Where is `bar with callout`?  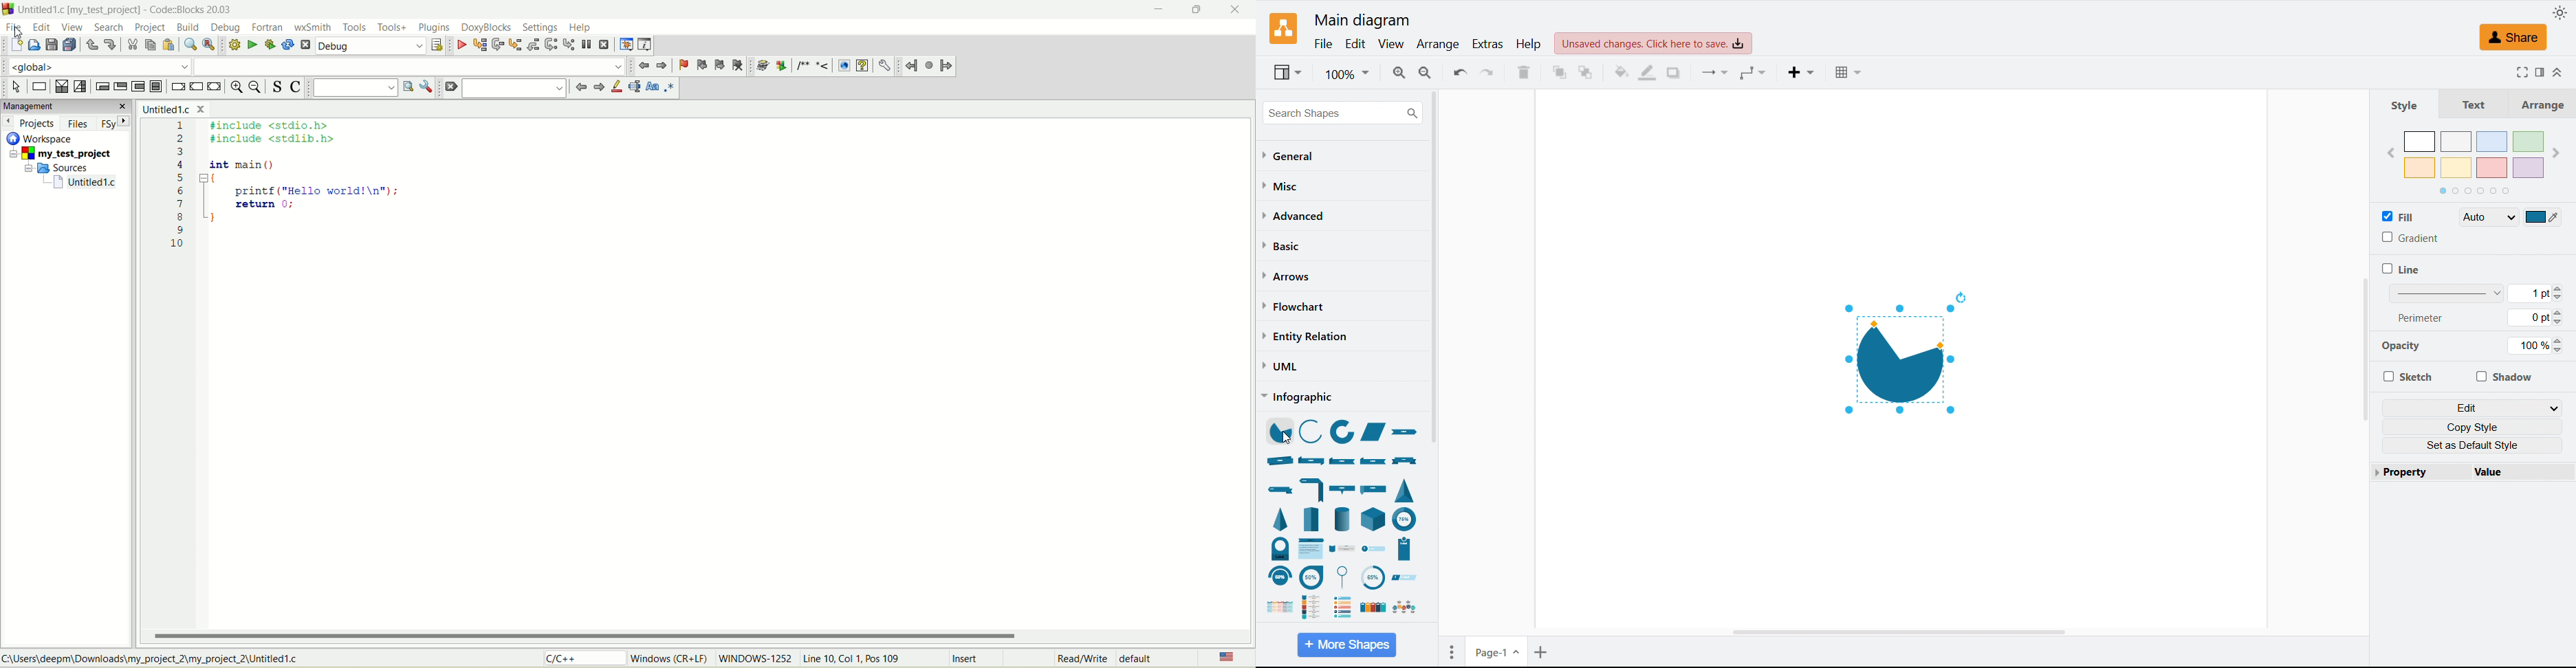 bar with callout is located at coordinates (1342, 491).